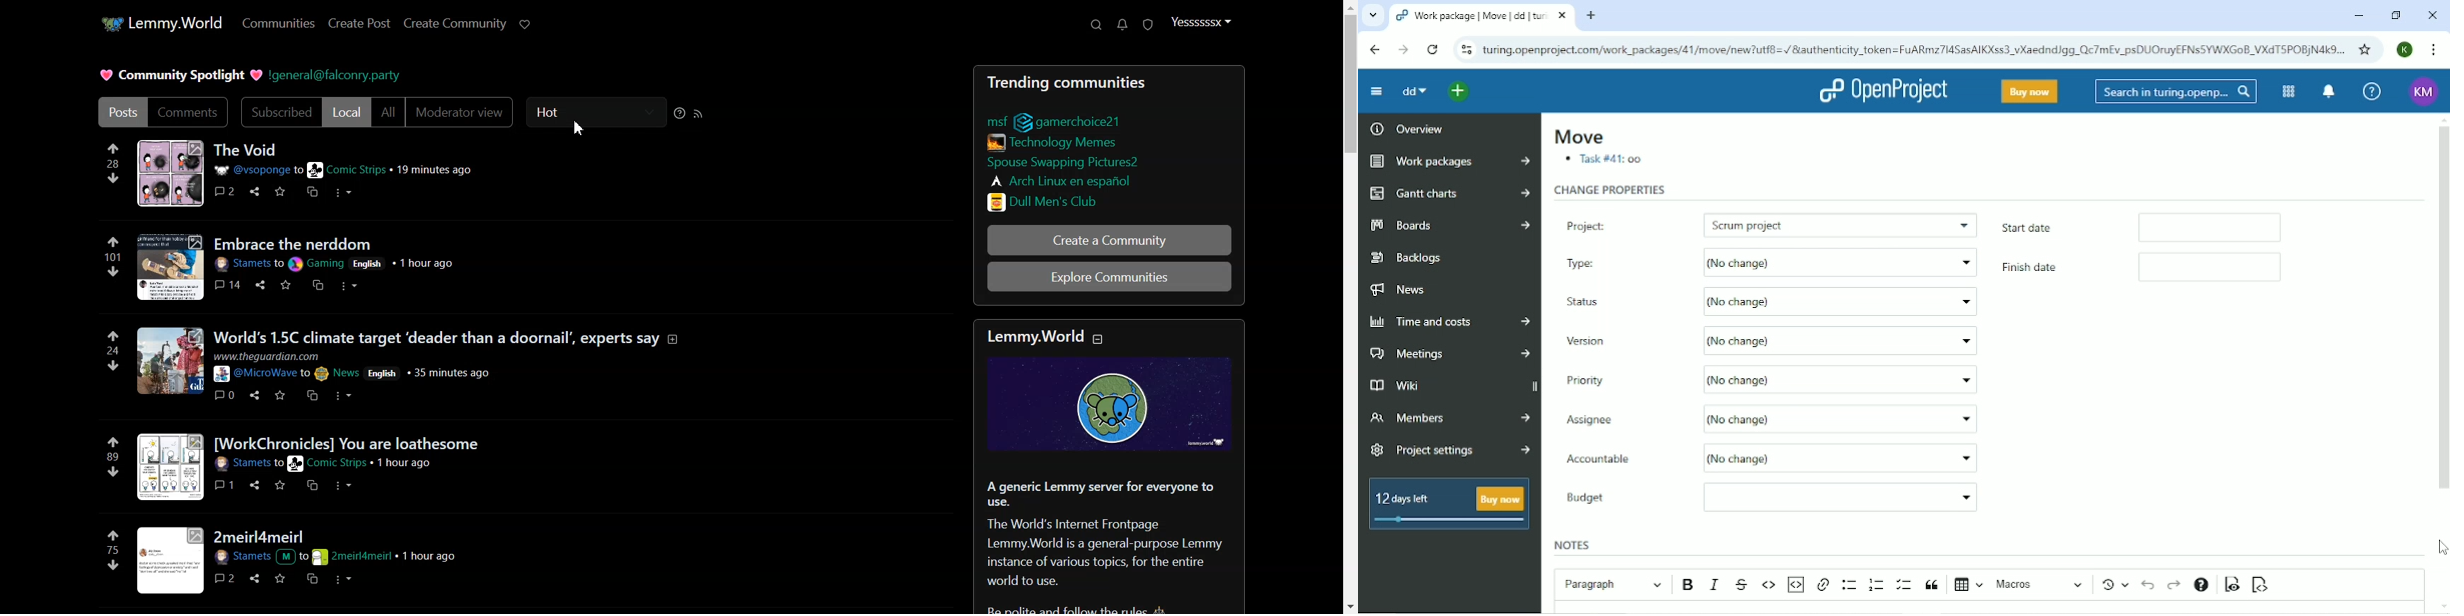 The image size is (2464, 616). Describe the element at coordinates (170, 267) in the screenshot. I see `image` at that location.